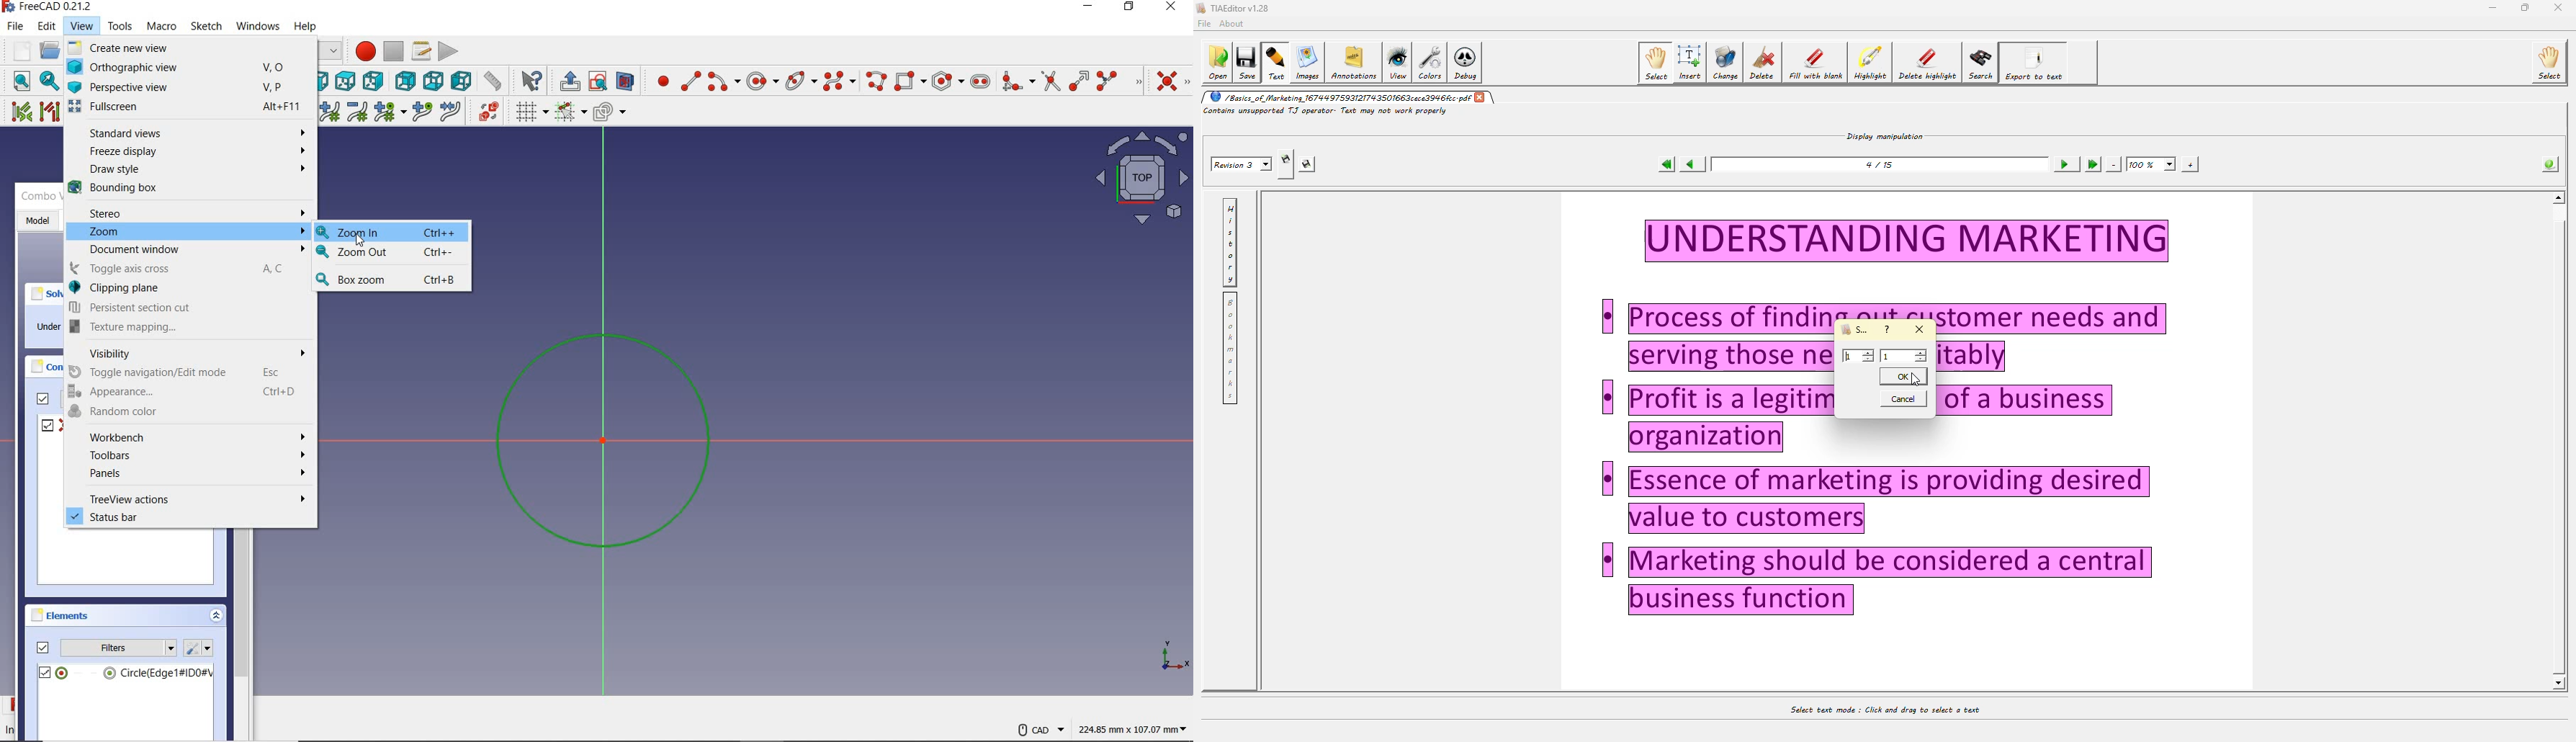  What do you see at coordinates (600, 439) in the screenshot?
I see `sketch zoomed in` at bounding box center [600, 439].